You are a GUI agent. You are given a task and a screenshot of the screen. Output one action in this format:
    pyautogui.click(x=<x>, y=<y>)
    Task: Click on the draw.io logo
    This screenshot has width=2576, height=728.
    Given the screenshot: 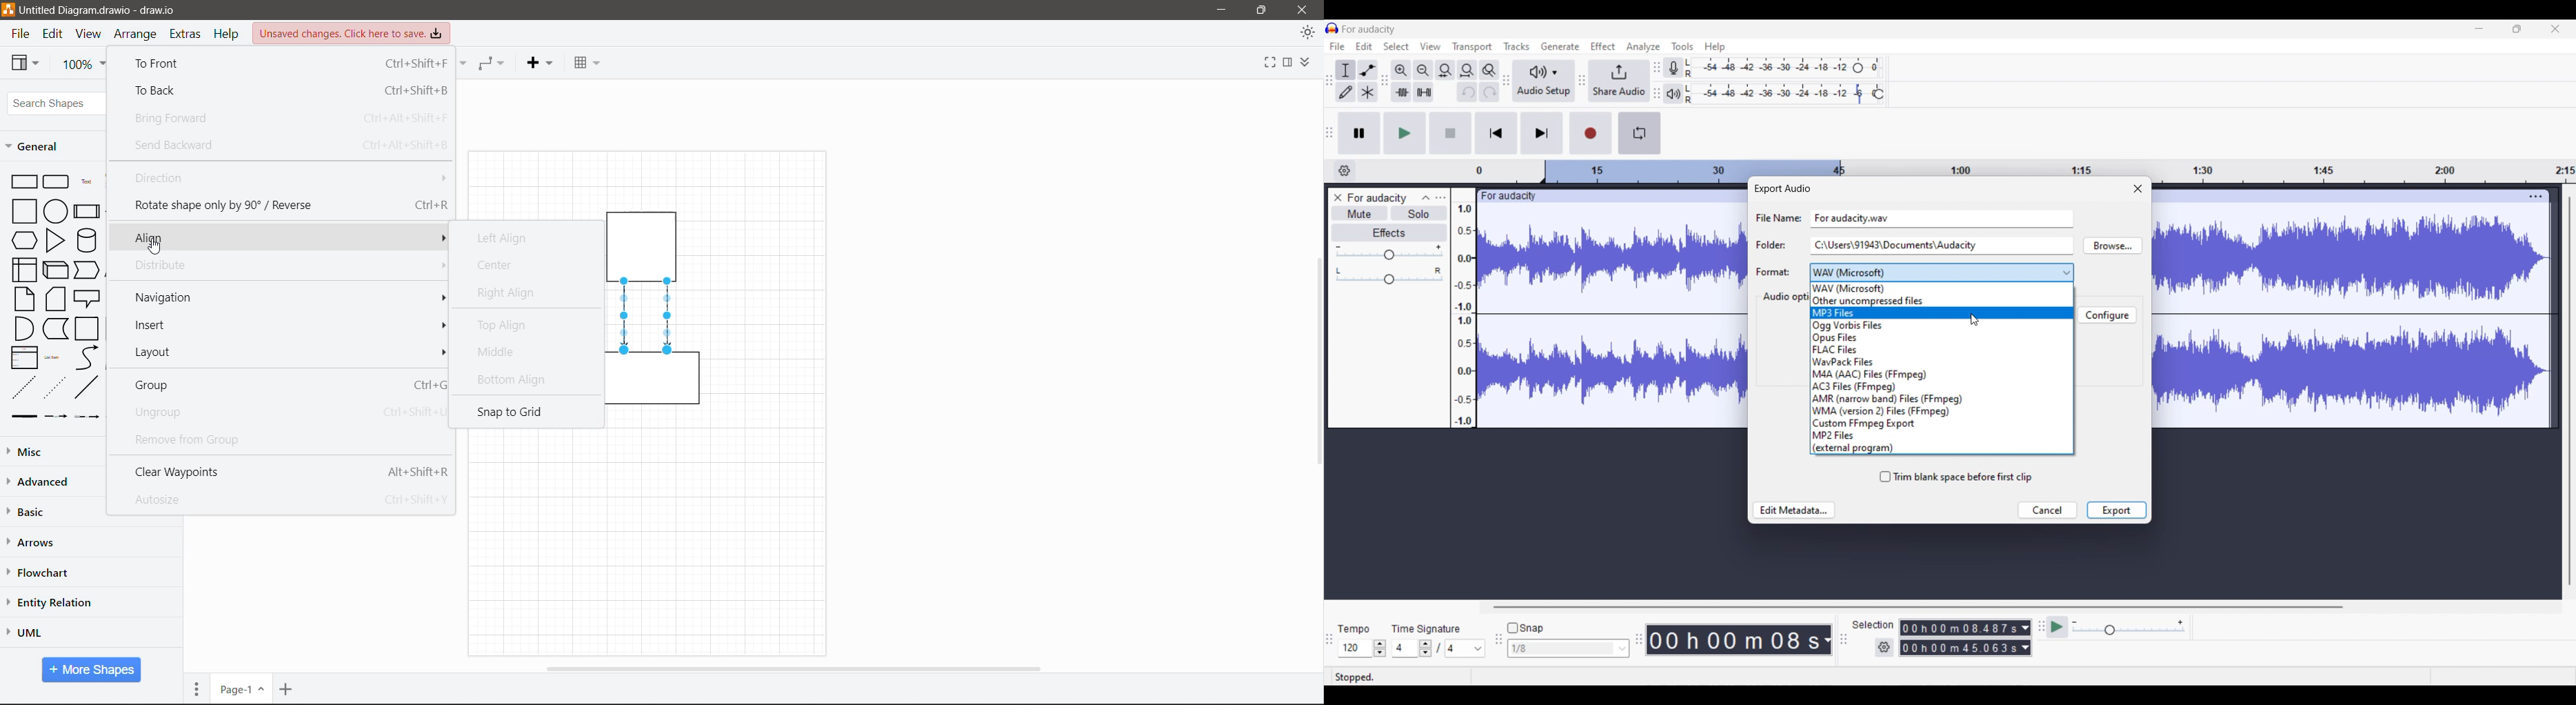 What is the action you would take?
    pyautogui.click(x=8, y=9)
    